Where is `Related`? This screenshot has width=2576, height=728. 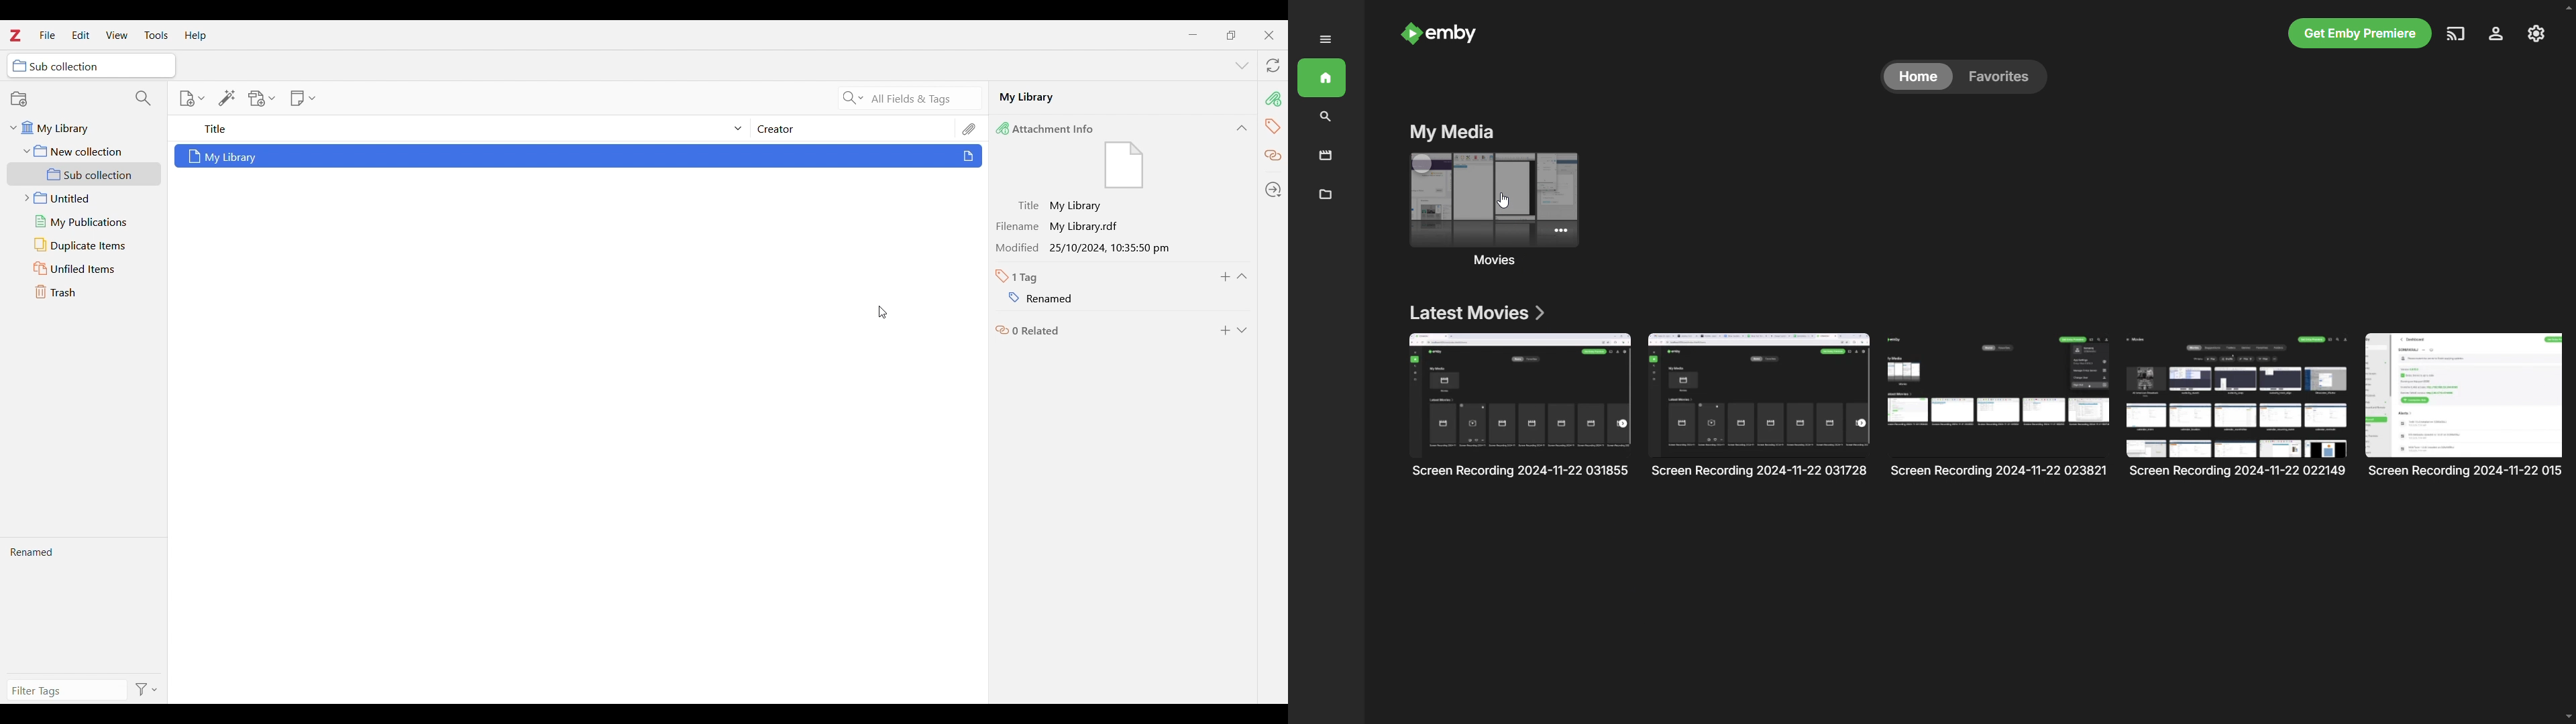 Related is located at coordinates (1274, 156).